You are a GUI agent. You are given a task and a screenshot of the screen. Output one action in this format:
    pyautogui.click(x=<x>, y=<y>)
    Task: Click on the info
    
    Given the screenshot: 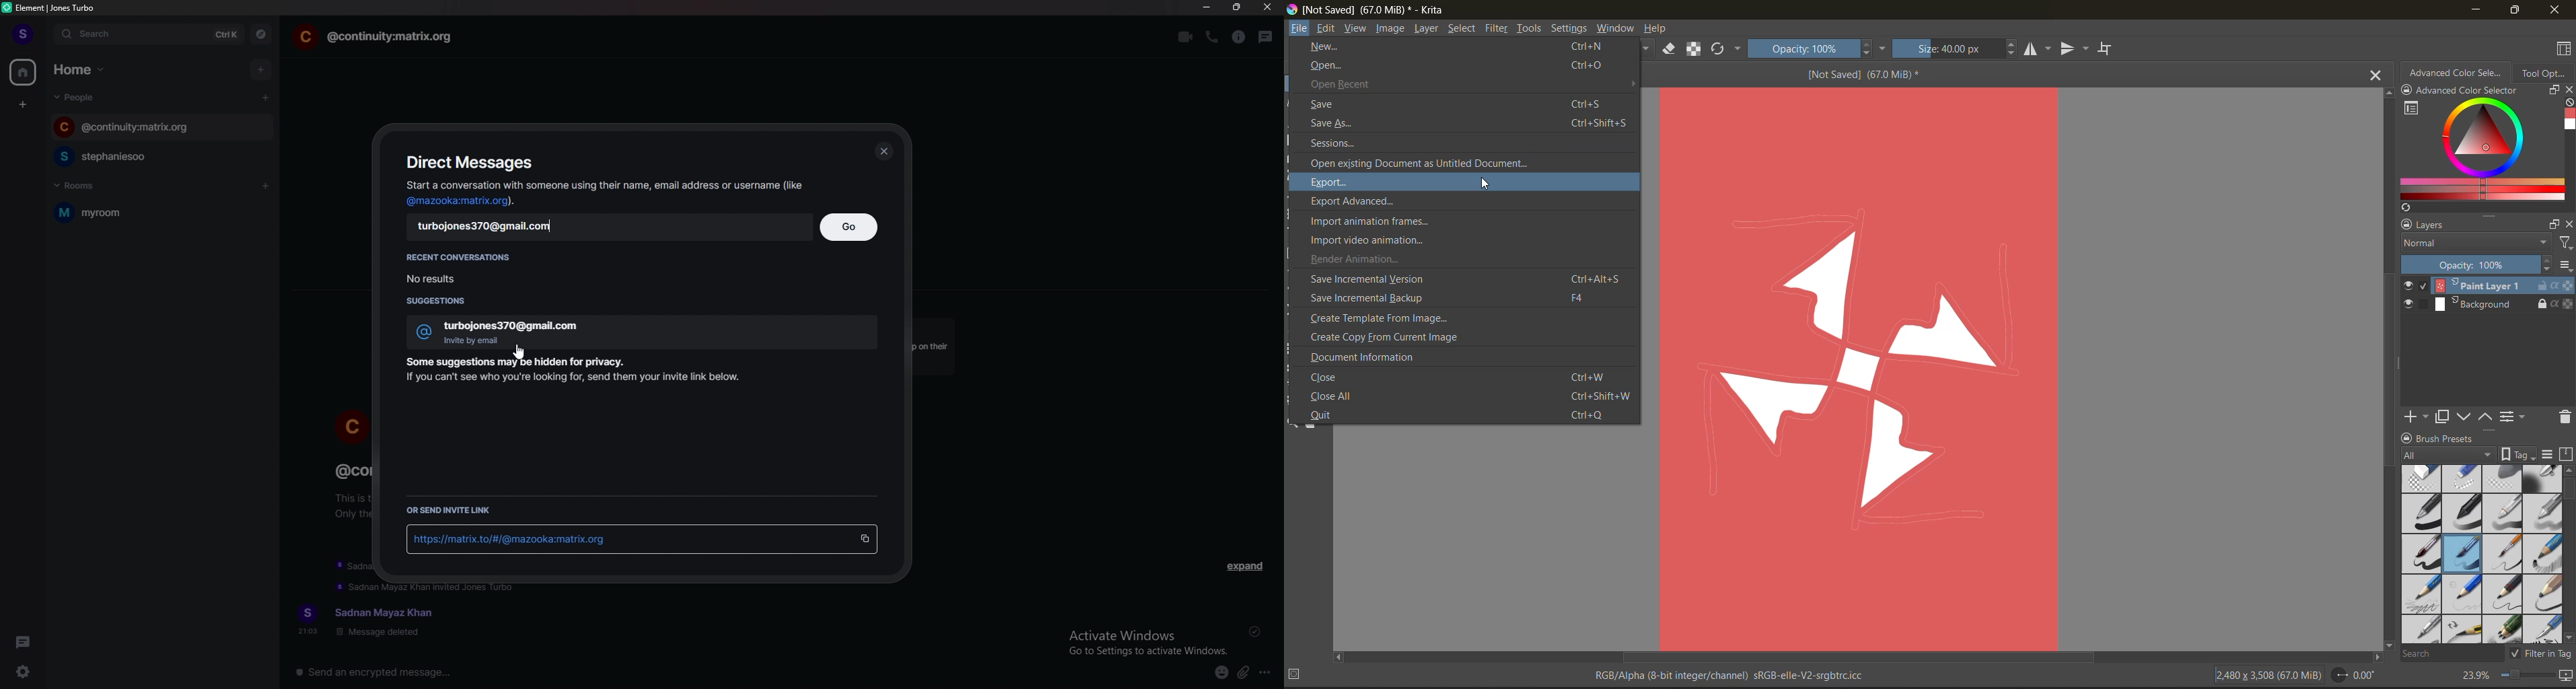 What is the action you would take?
    pyautogui.click(x=605, y=192)
    